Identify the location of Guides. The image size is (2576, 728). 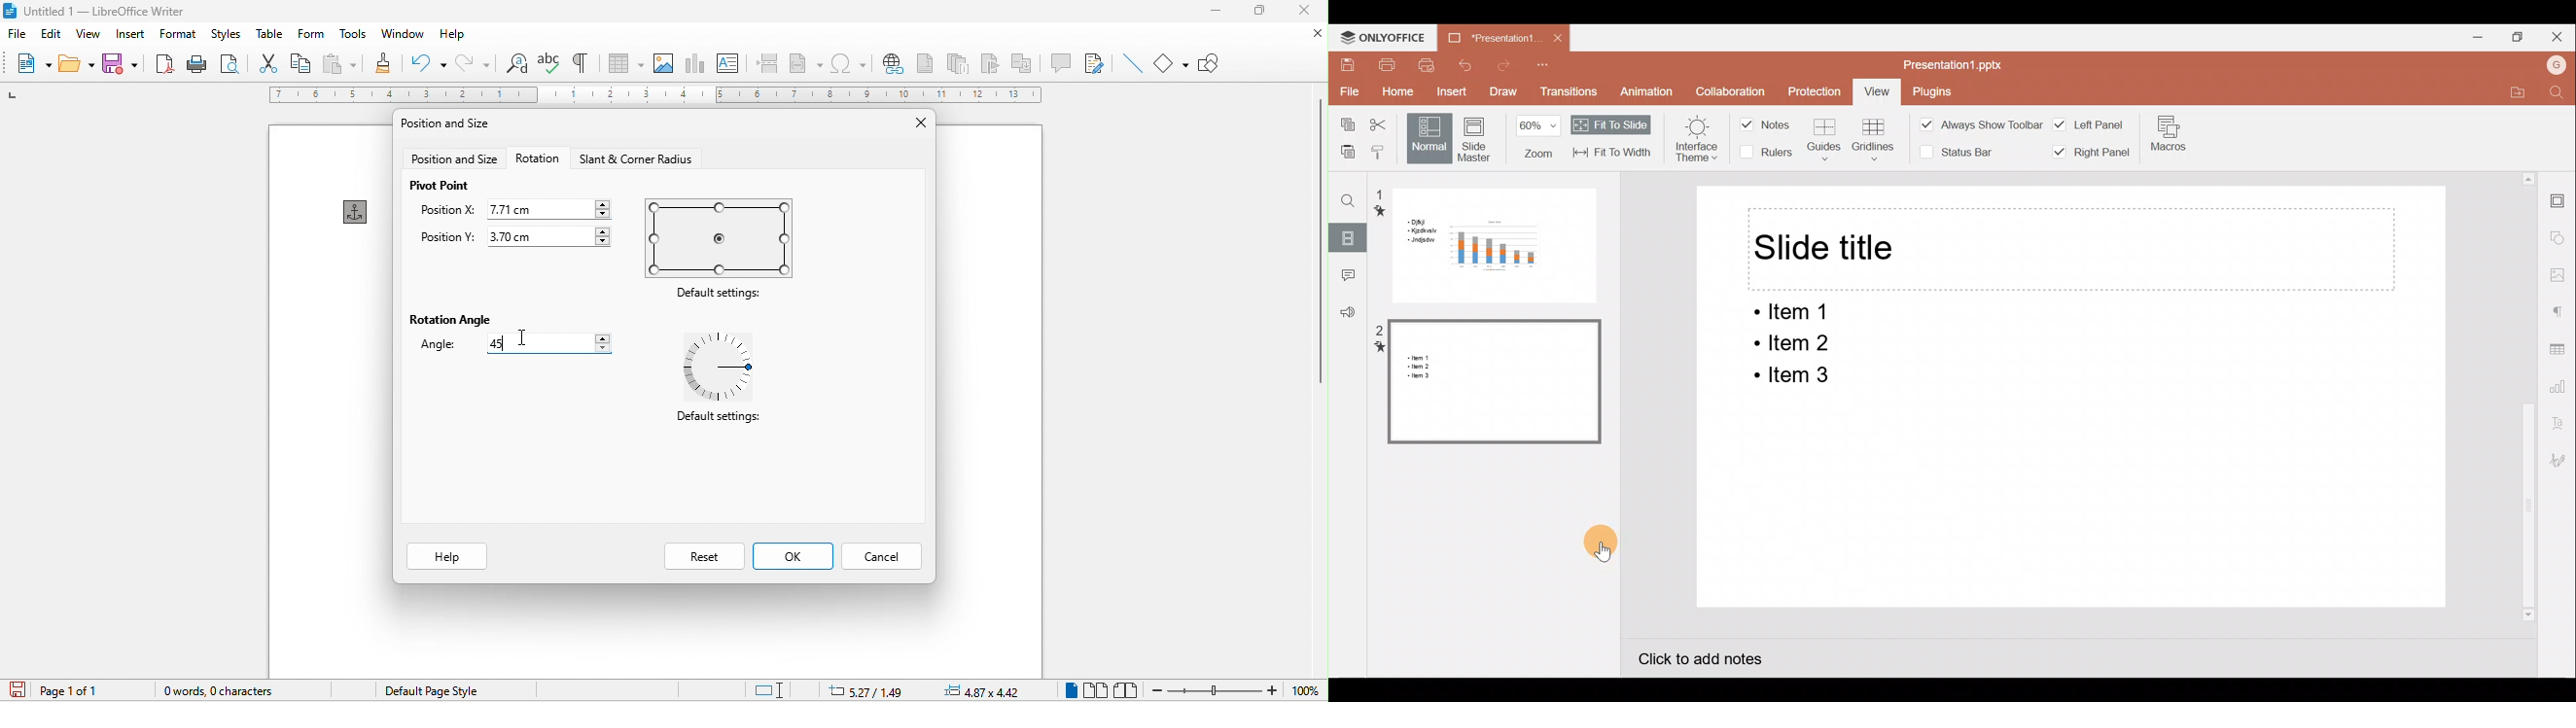
(1823, 140).